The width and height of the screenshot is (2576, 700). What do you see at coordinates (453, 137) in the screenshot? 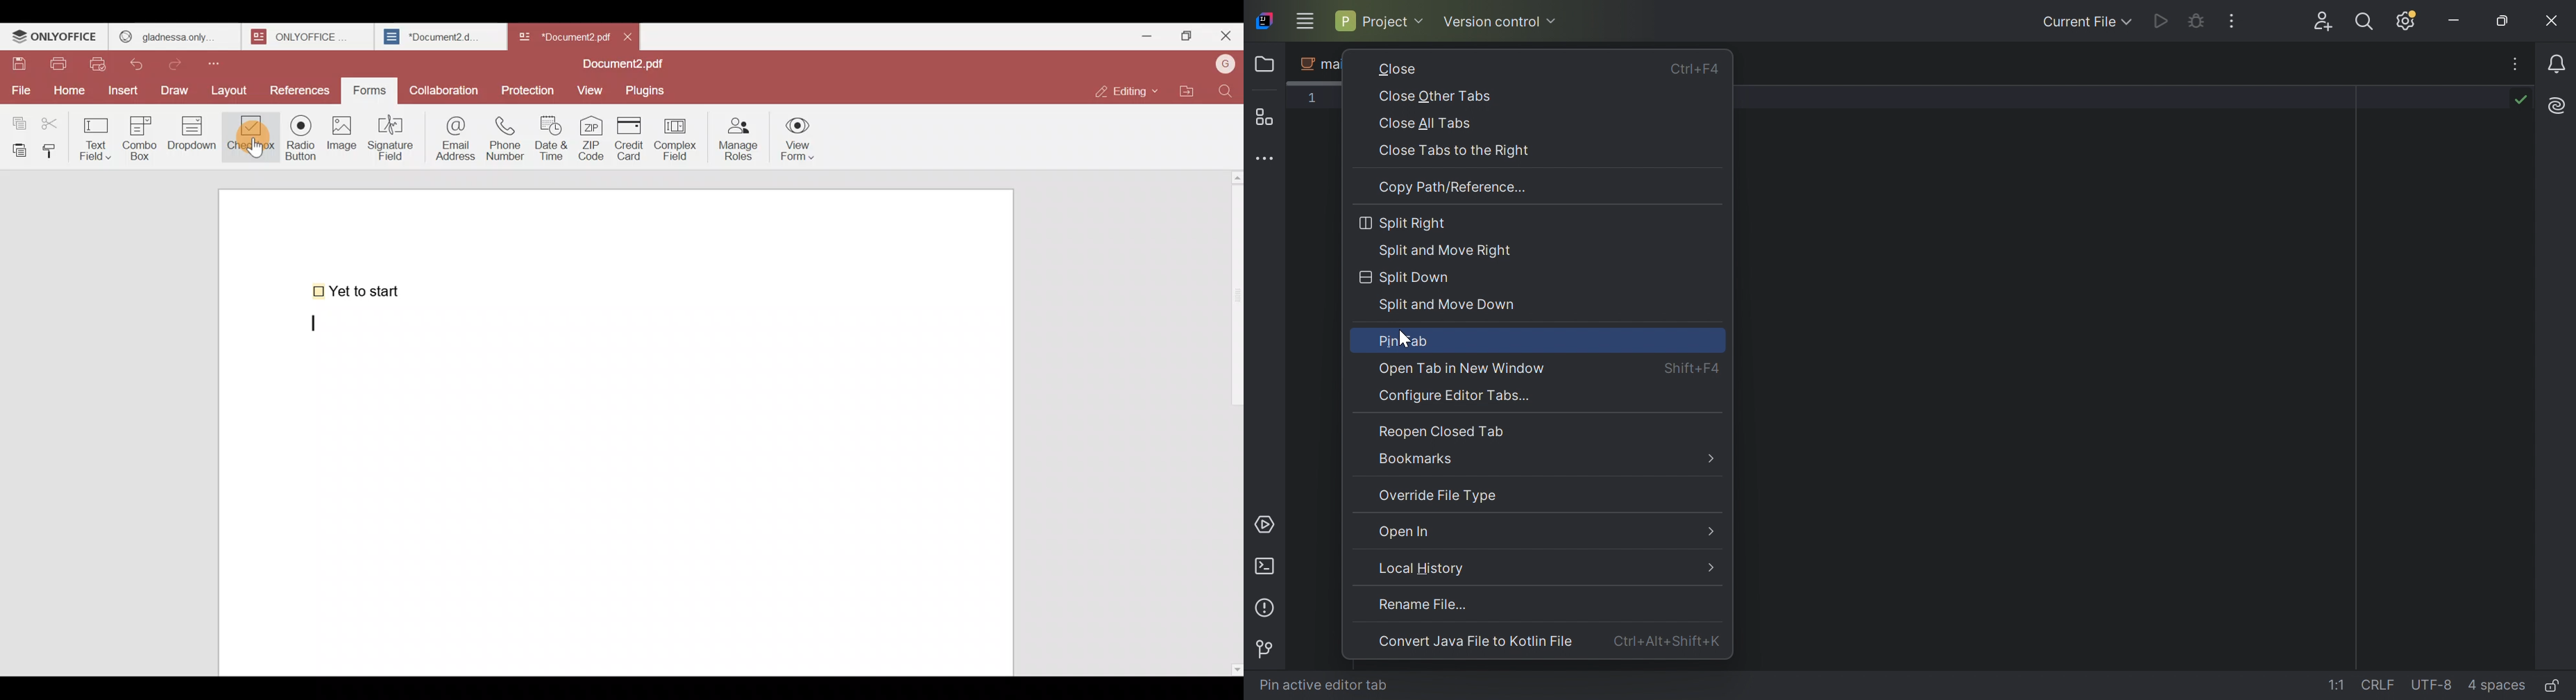
I see `Email address` at bounding box center [453, 137].